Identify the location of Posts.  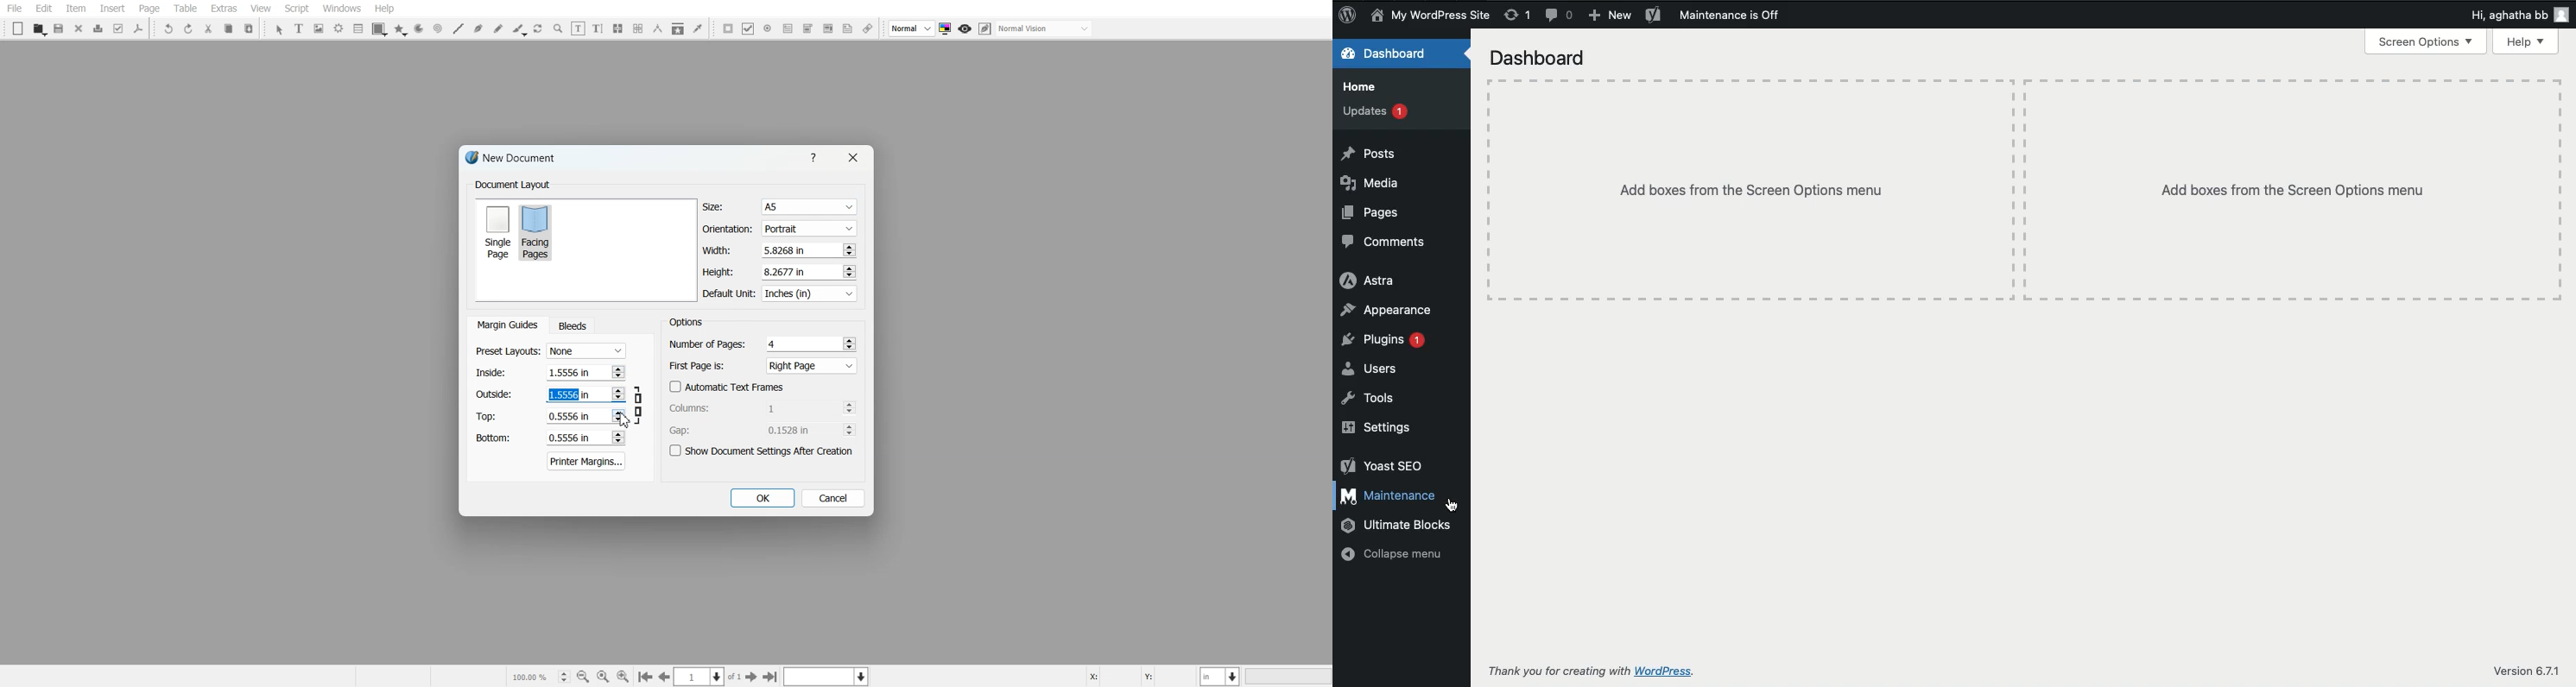
(1369, 154).